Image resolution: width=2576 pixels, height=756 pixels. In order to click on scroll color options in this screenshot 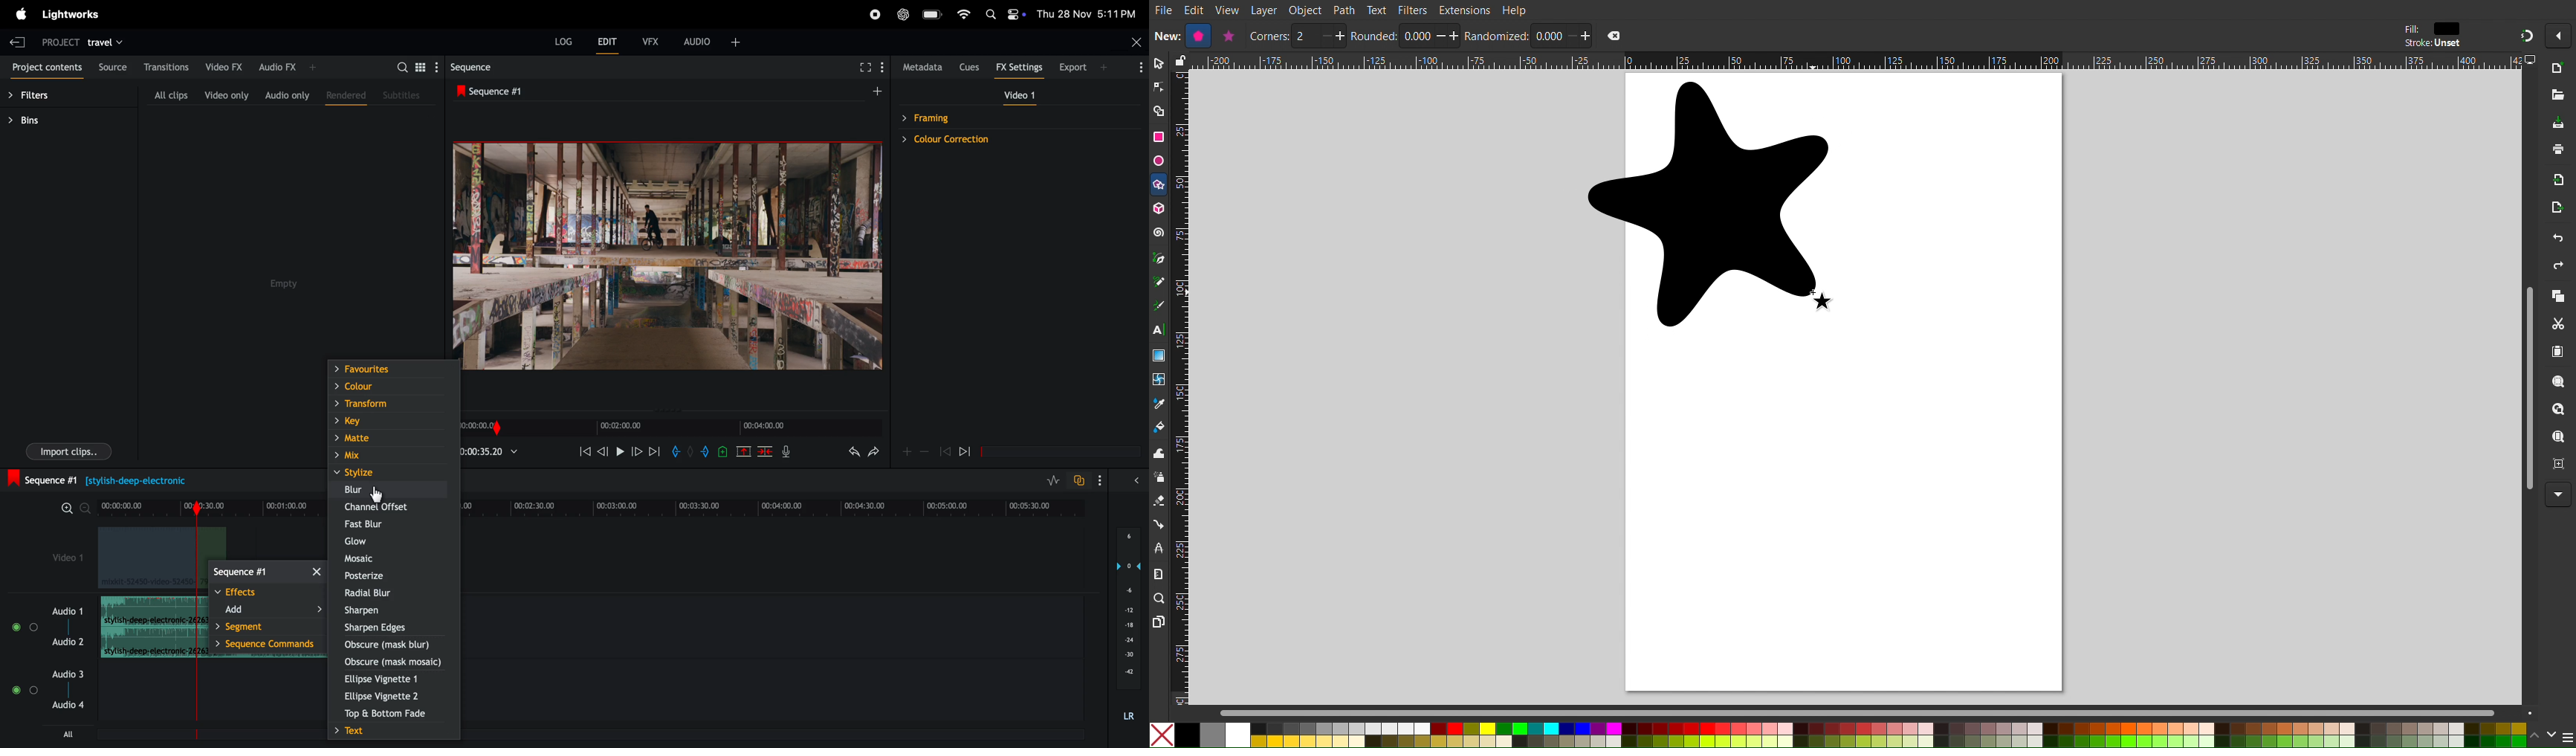, I will do `click(2542, 735)`.